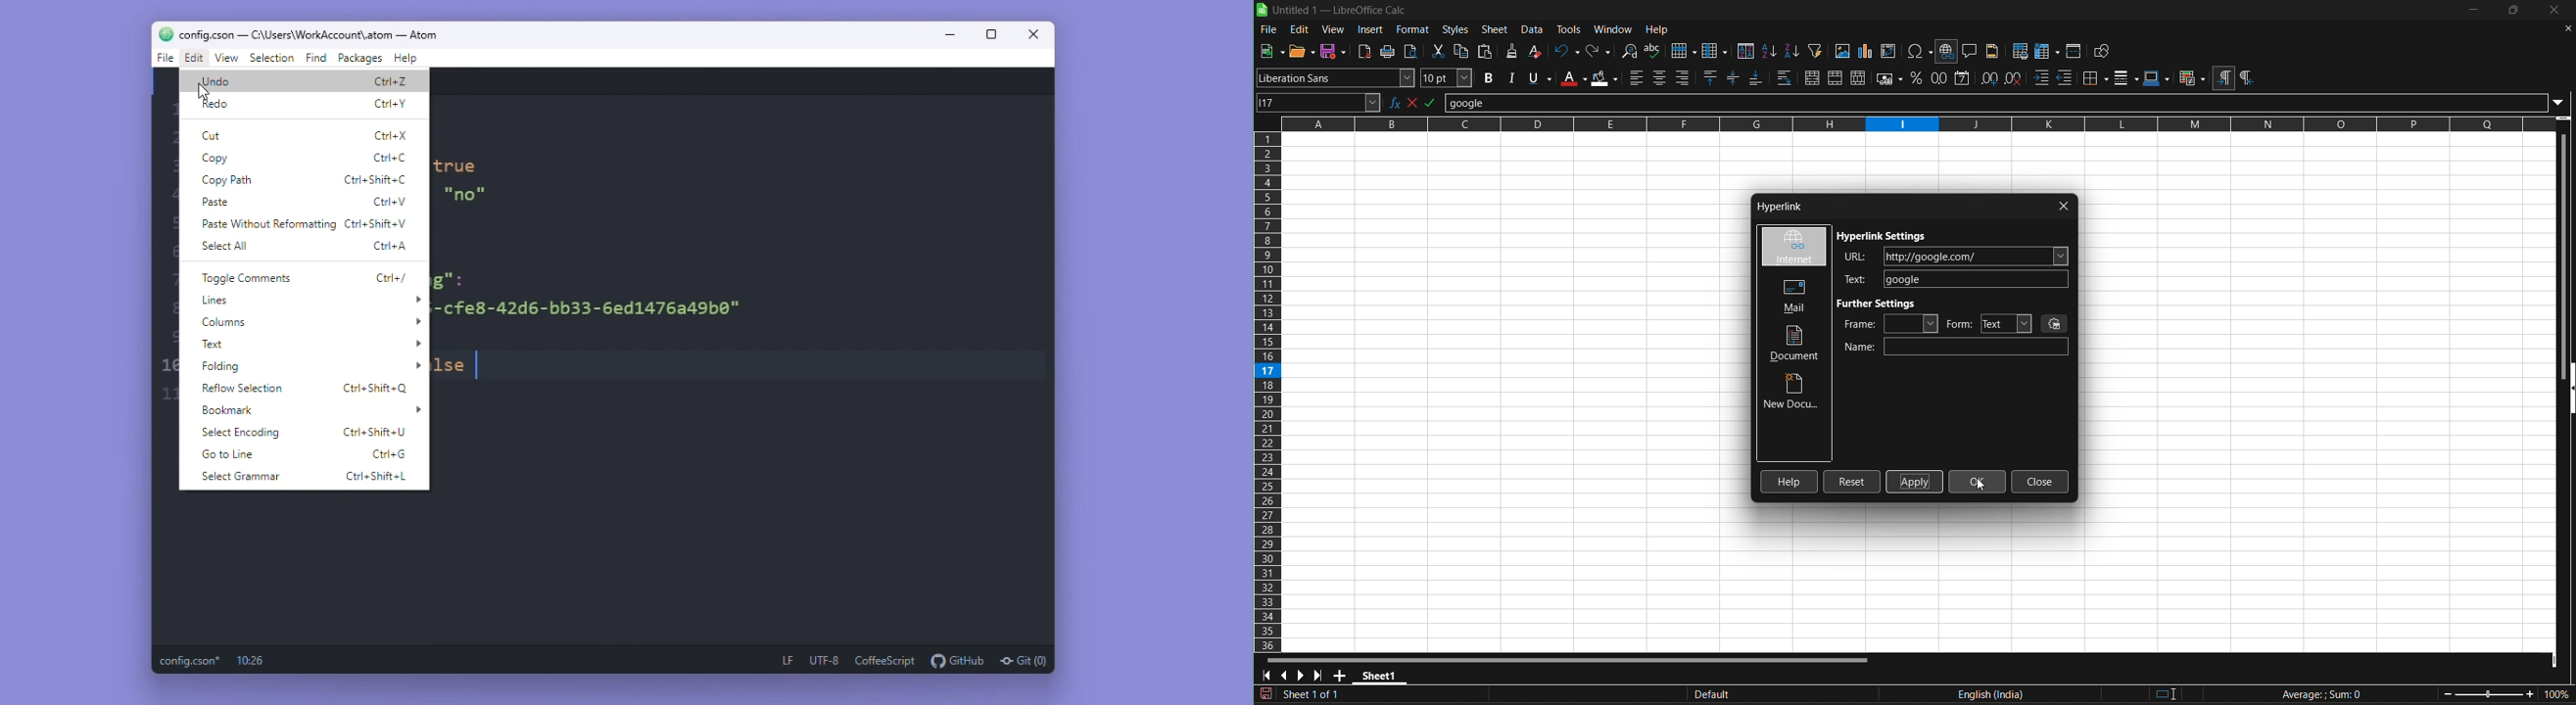 Image resolution: width=2576 pixels, height=728 pixels. I want to click on toggle comments, so click(243, 279).